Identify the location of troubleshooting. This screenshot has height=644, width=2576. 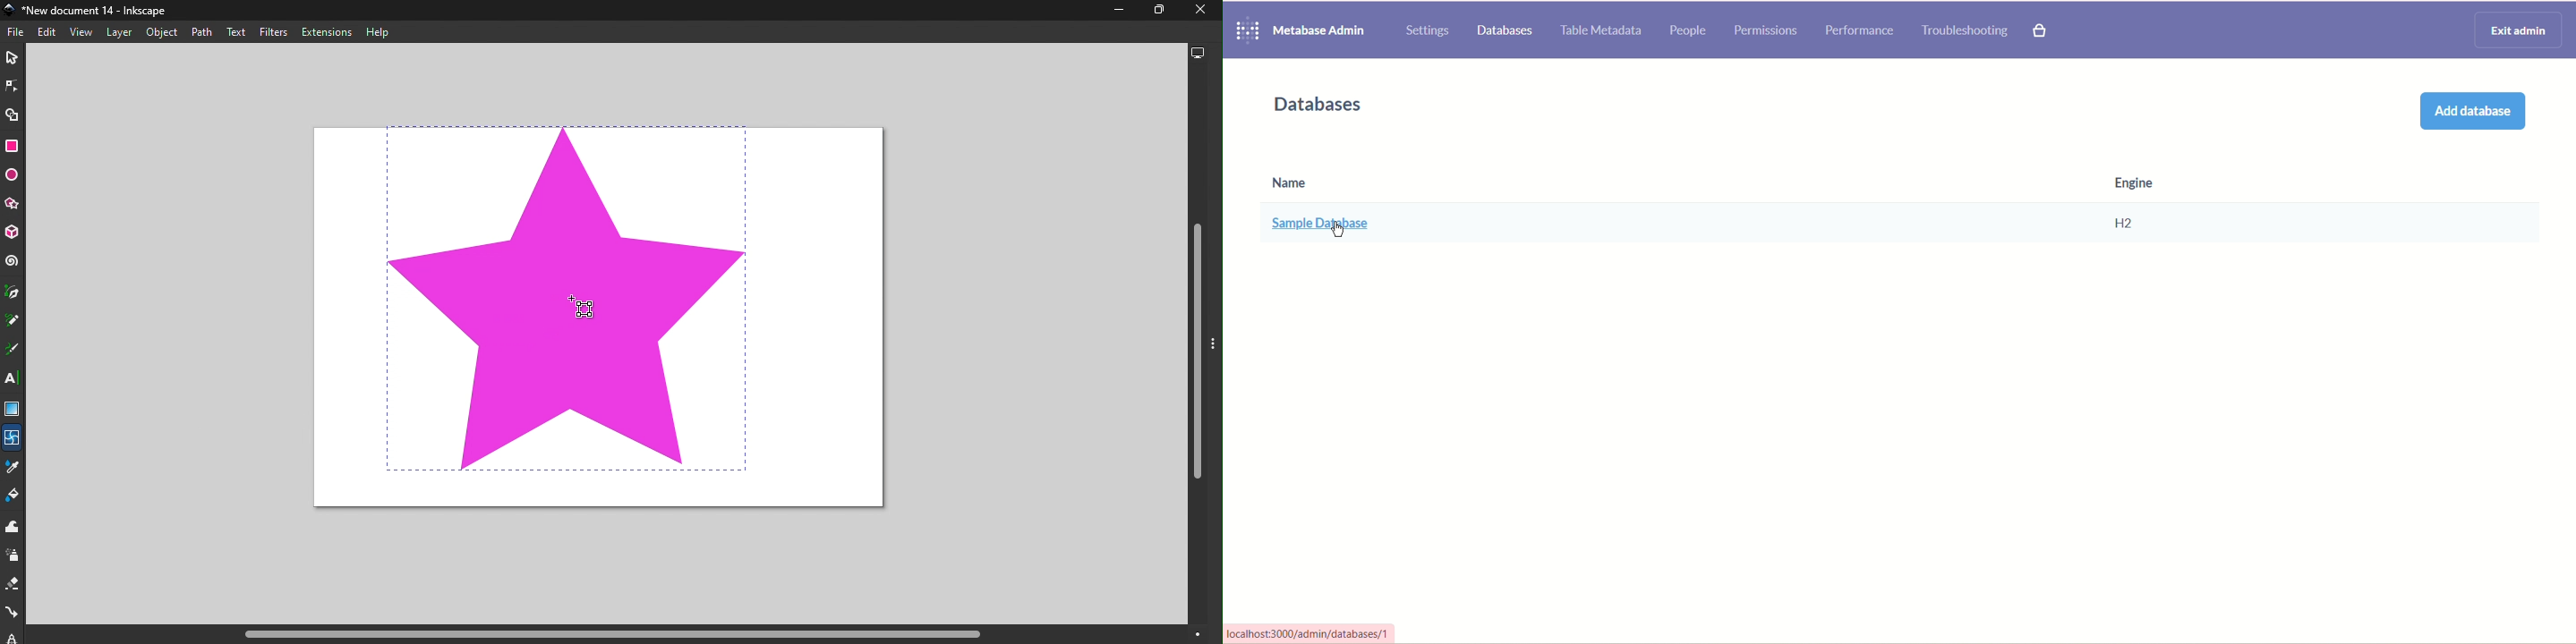
(1965, 32).